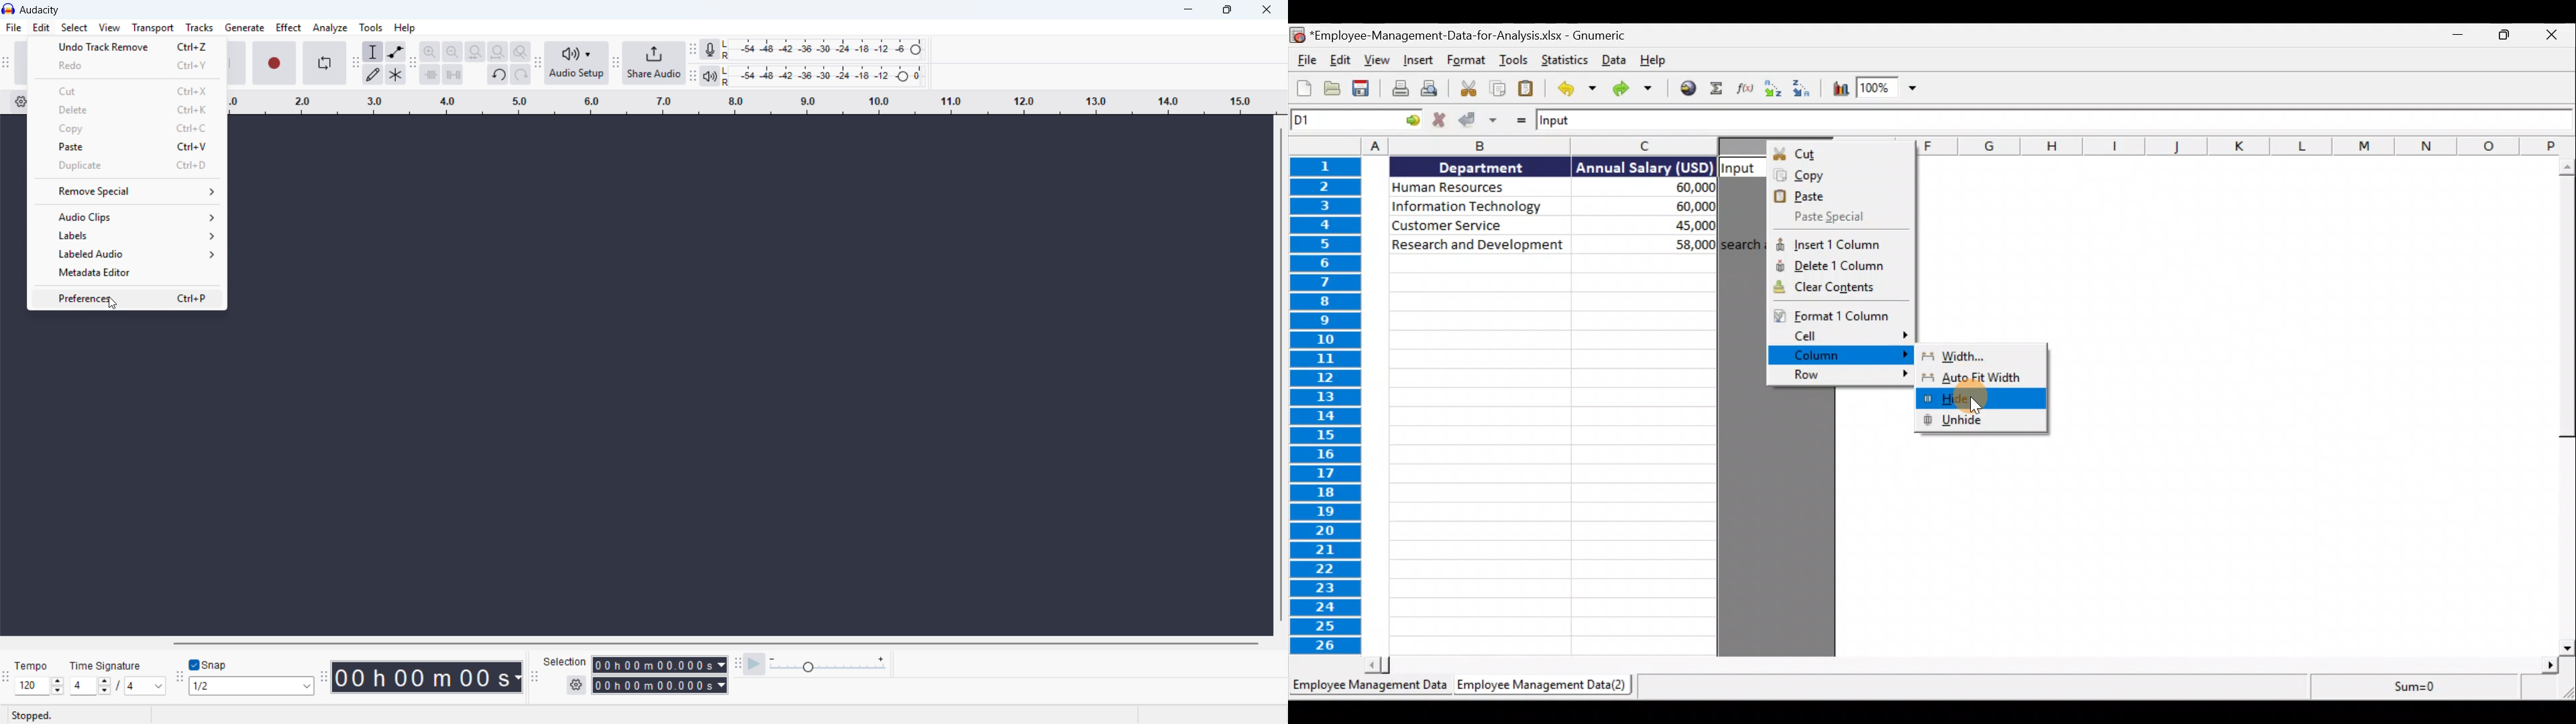 The width and height of the screenshot is (2576, 728). Describe the element at coordinates (1432, 89) in the screenshot. I see `Print preview` at that location.